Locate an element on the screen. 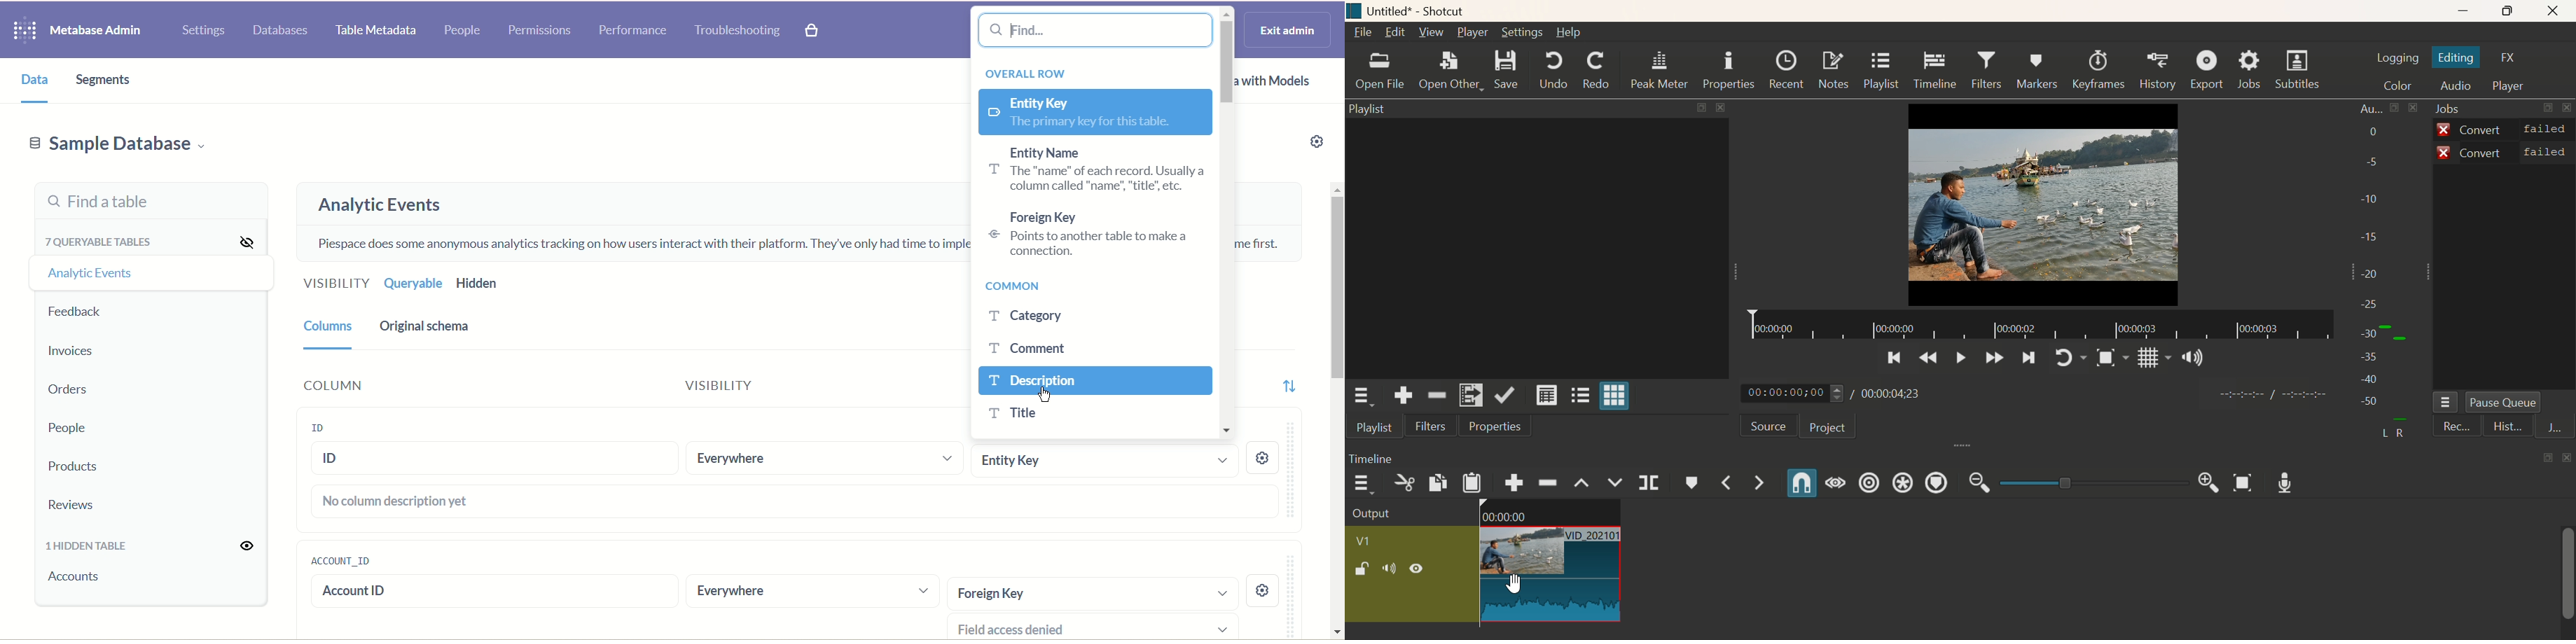 The image size is (2576, 644).  is located at coordinates (1902, 484).